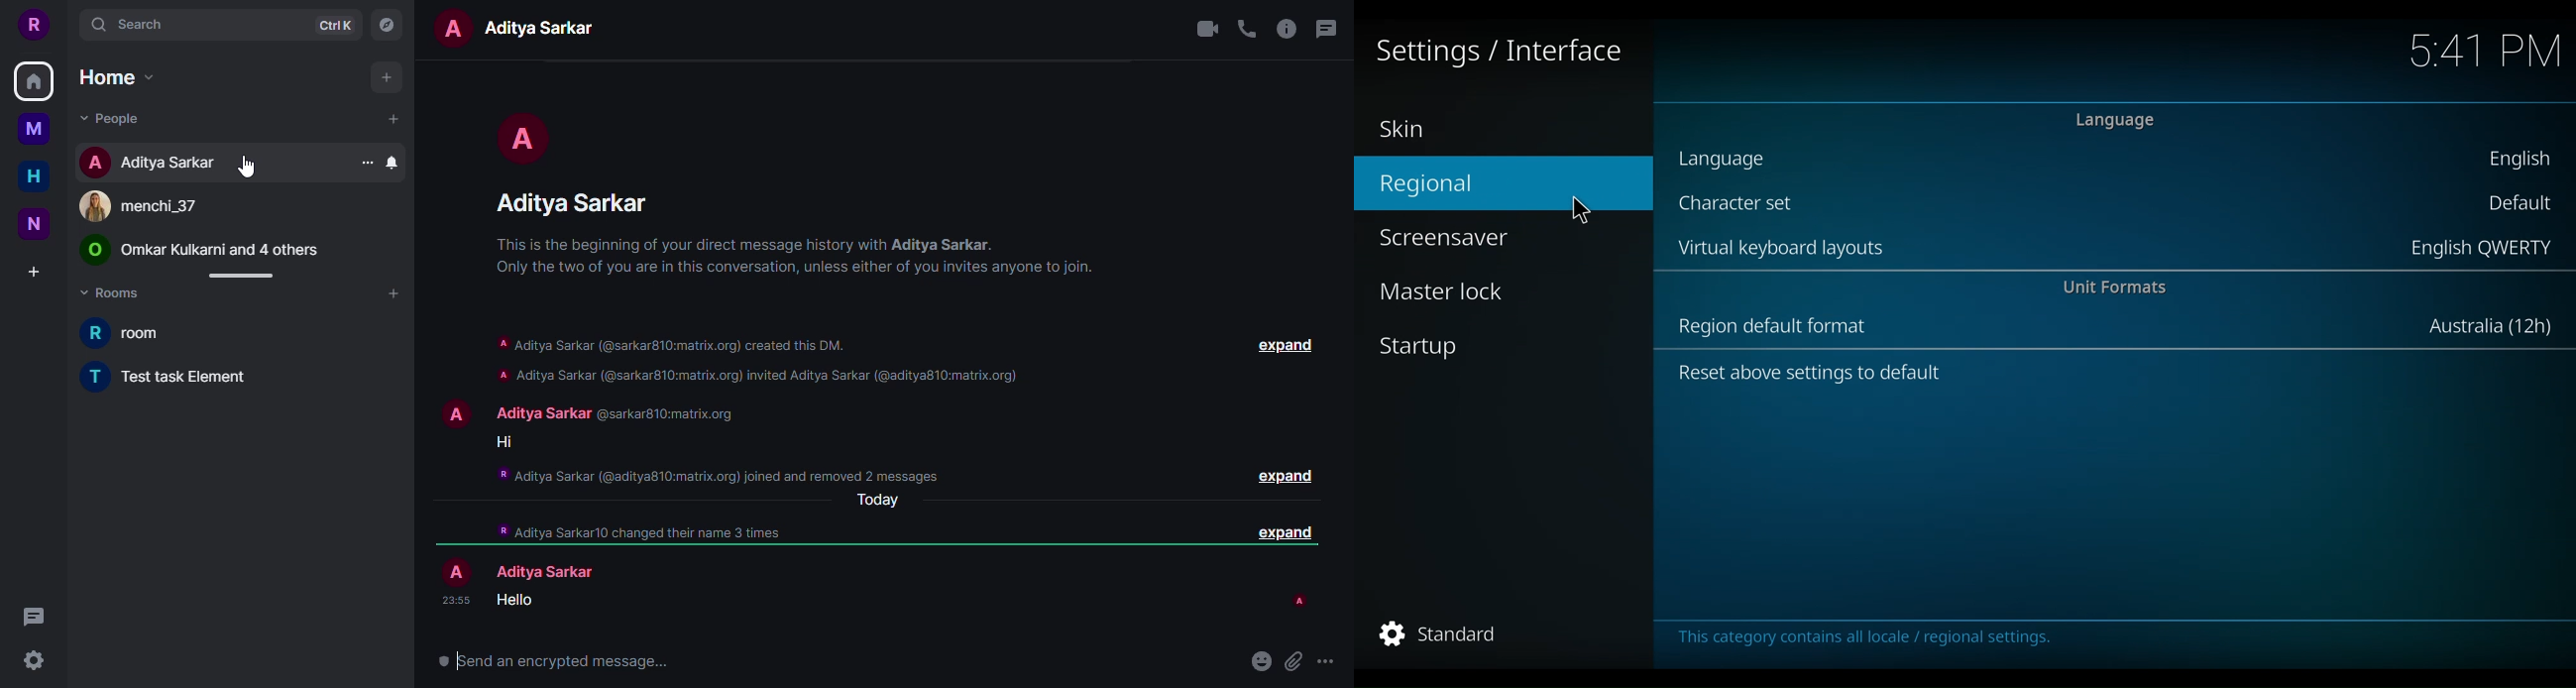 This screenshot has height=700, width=2576. What do you see at coordinates (1412, 127) in the screenshot?
I see `Skin` at bounding box center [1412, 127].